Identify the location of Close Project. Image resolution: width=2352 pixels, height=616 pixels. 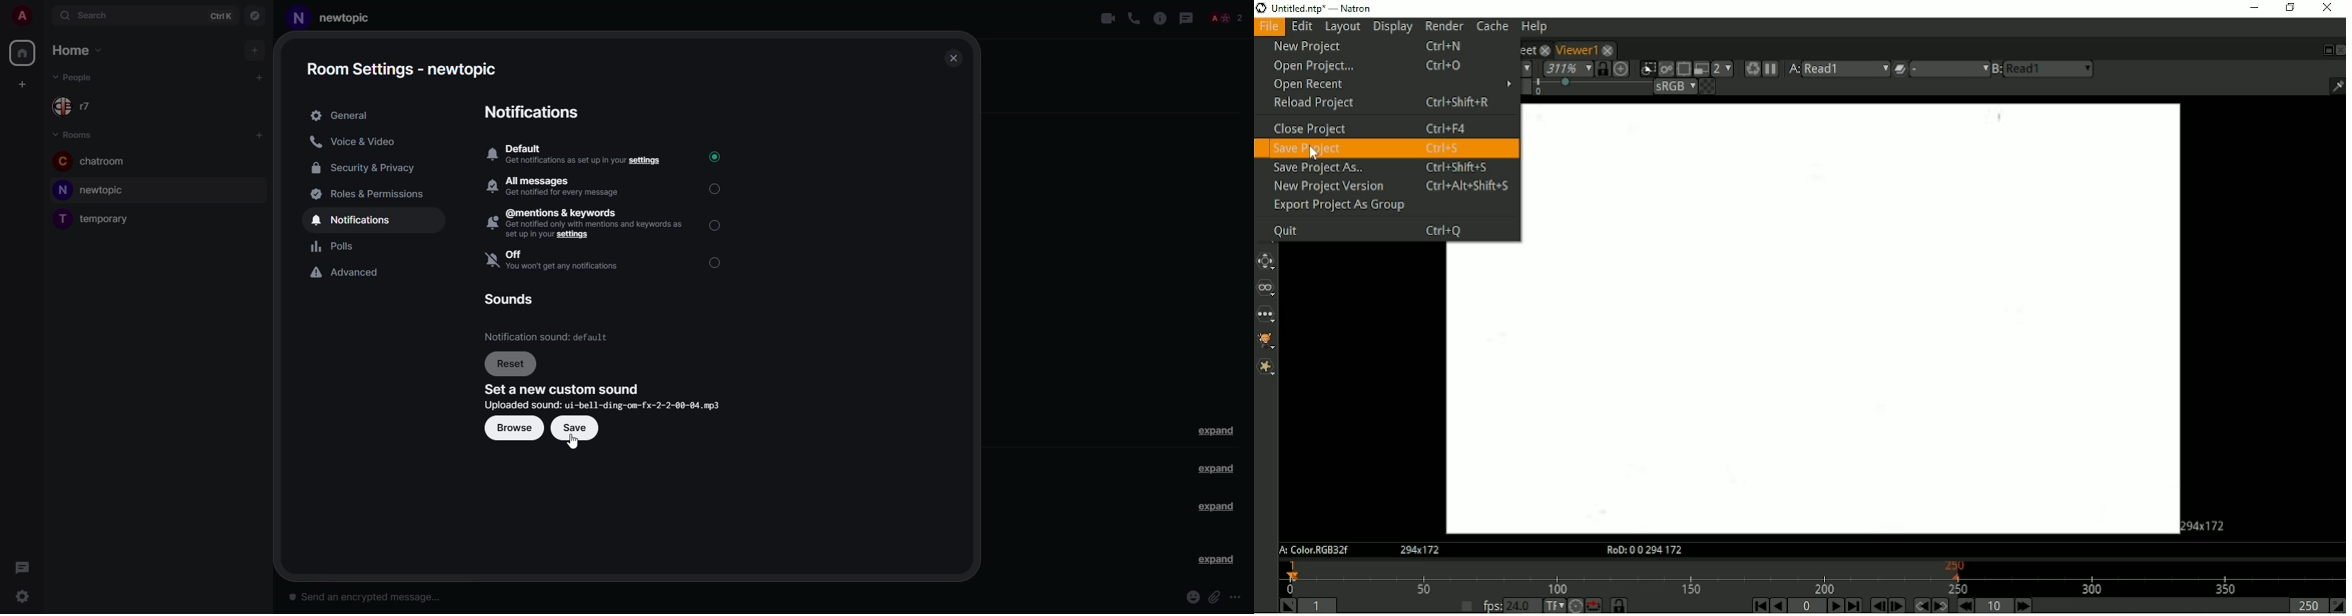
(1372, 127).